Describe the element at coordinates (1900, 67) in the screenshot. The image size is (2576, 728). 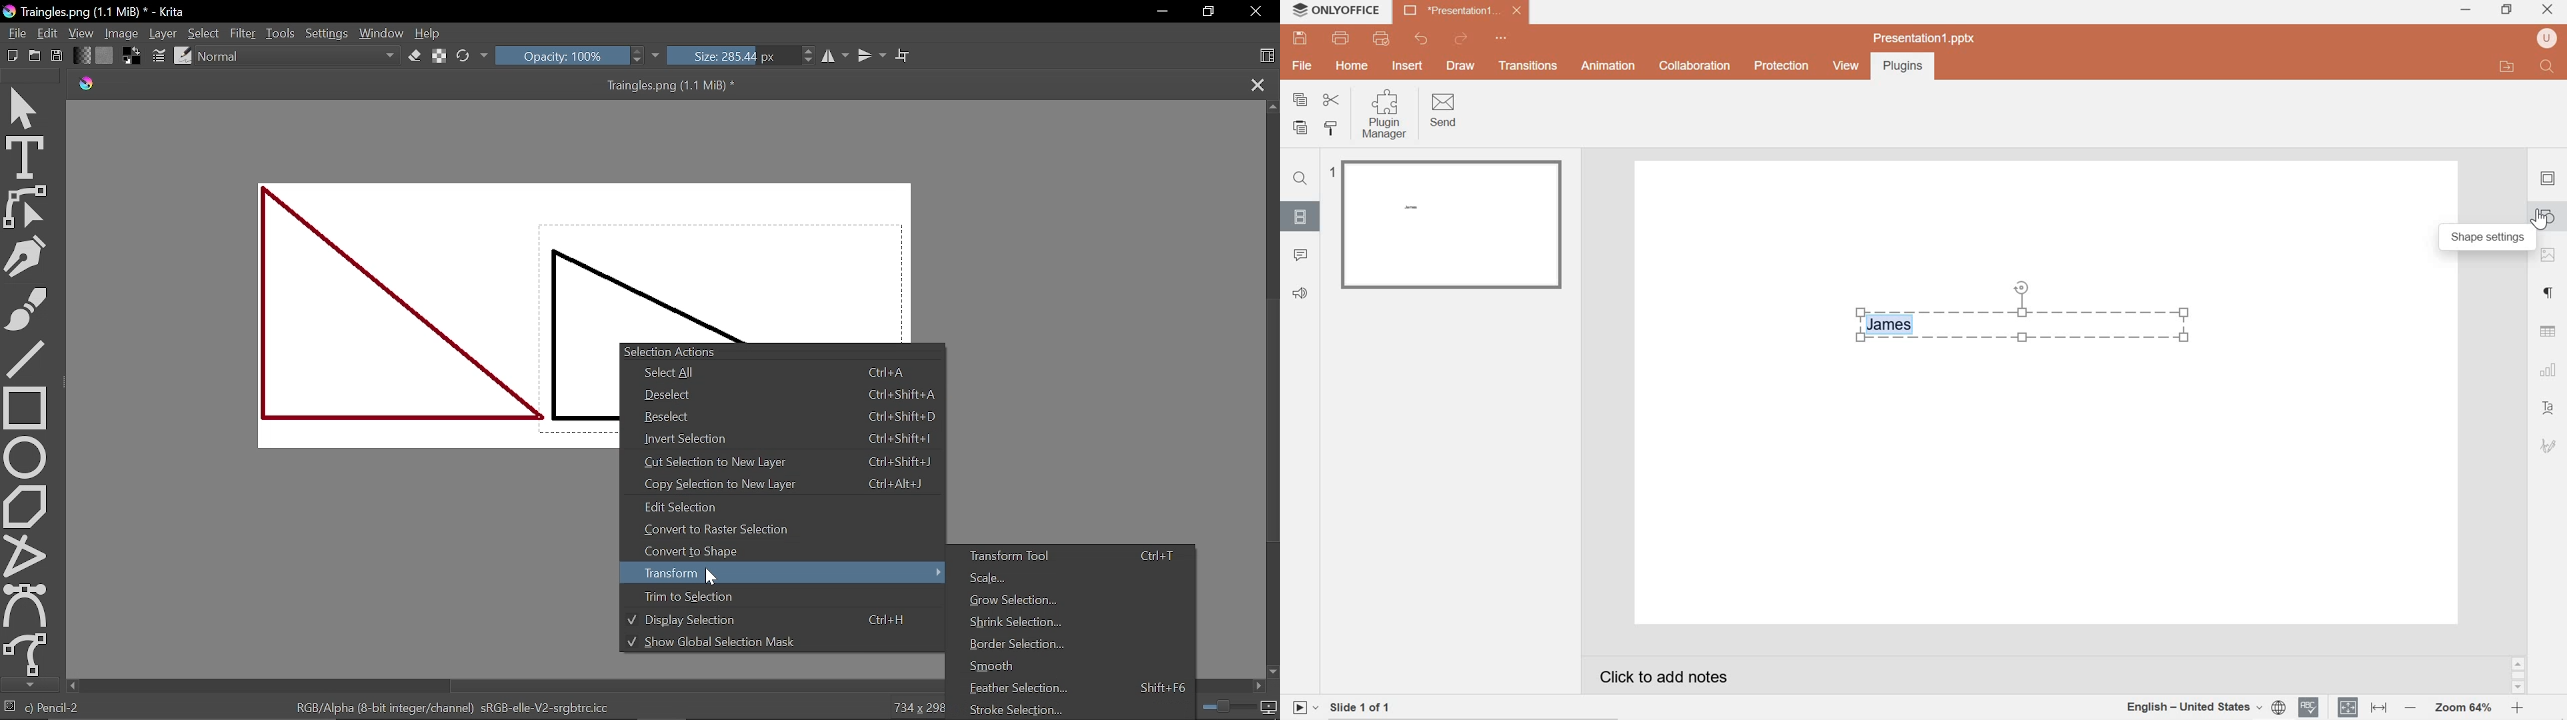
I see `Plugins` at that location.